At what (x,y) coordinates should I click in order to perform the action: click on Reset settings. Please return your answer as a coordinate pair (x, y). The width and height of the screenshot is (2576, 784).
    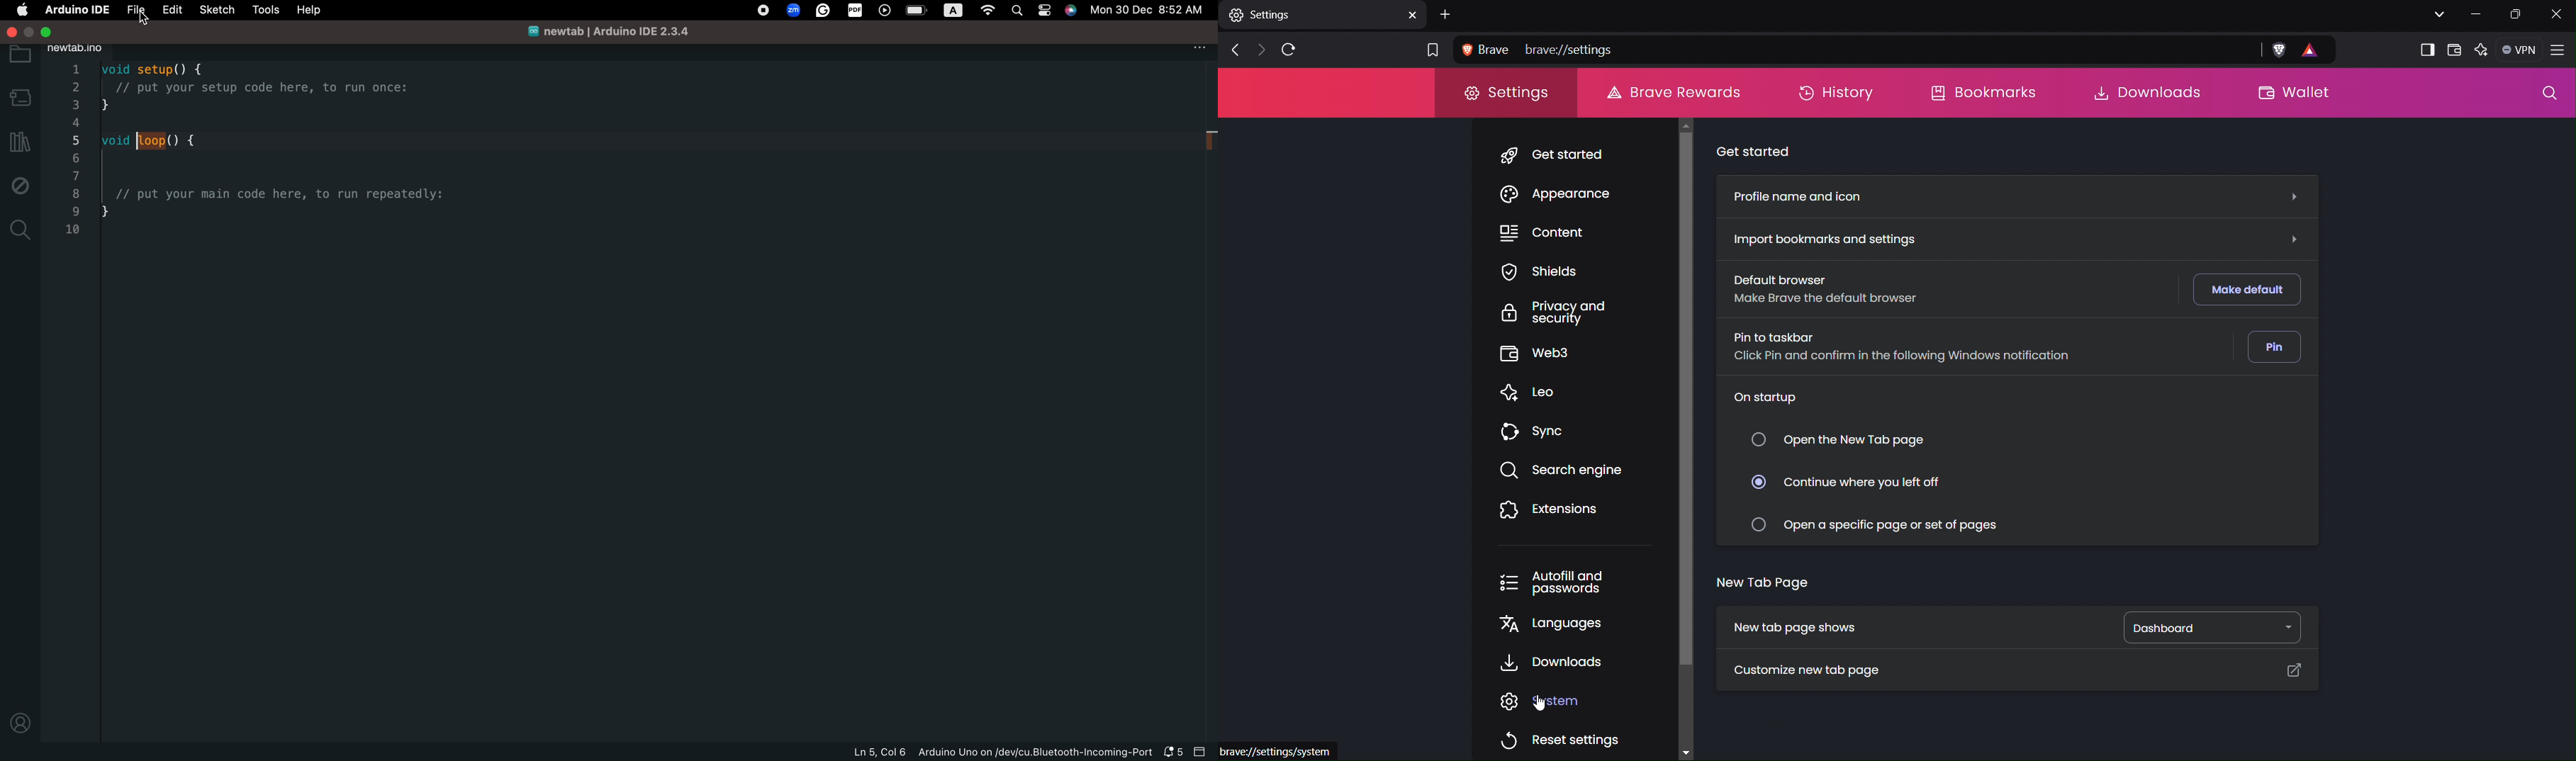
    Looking at the image, I should click on (1557, 735).